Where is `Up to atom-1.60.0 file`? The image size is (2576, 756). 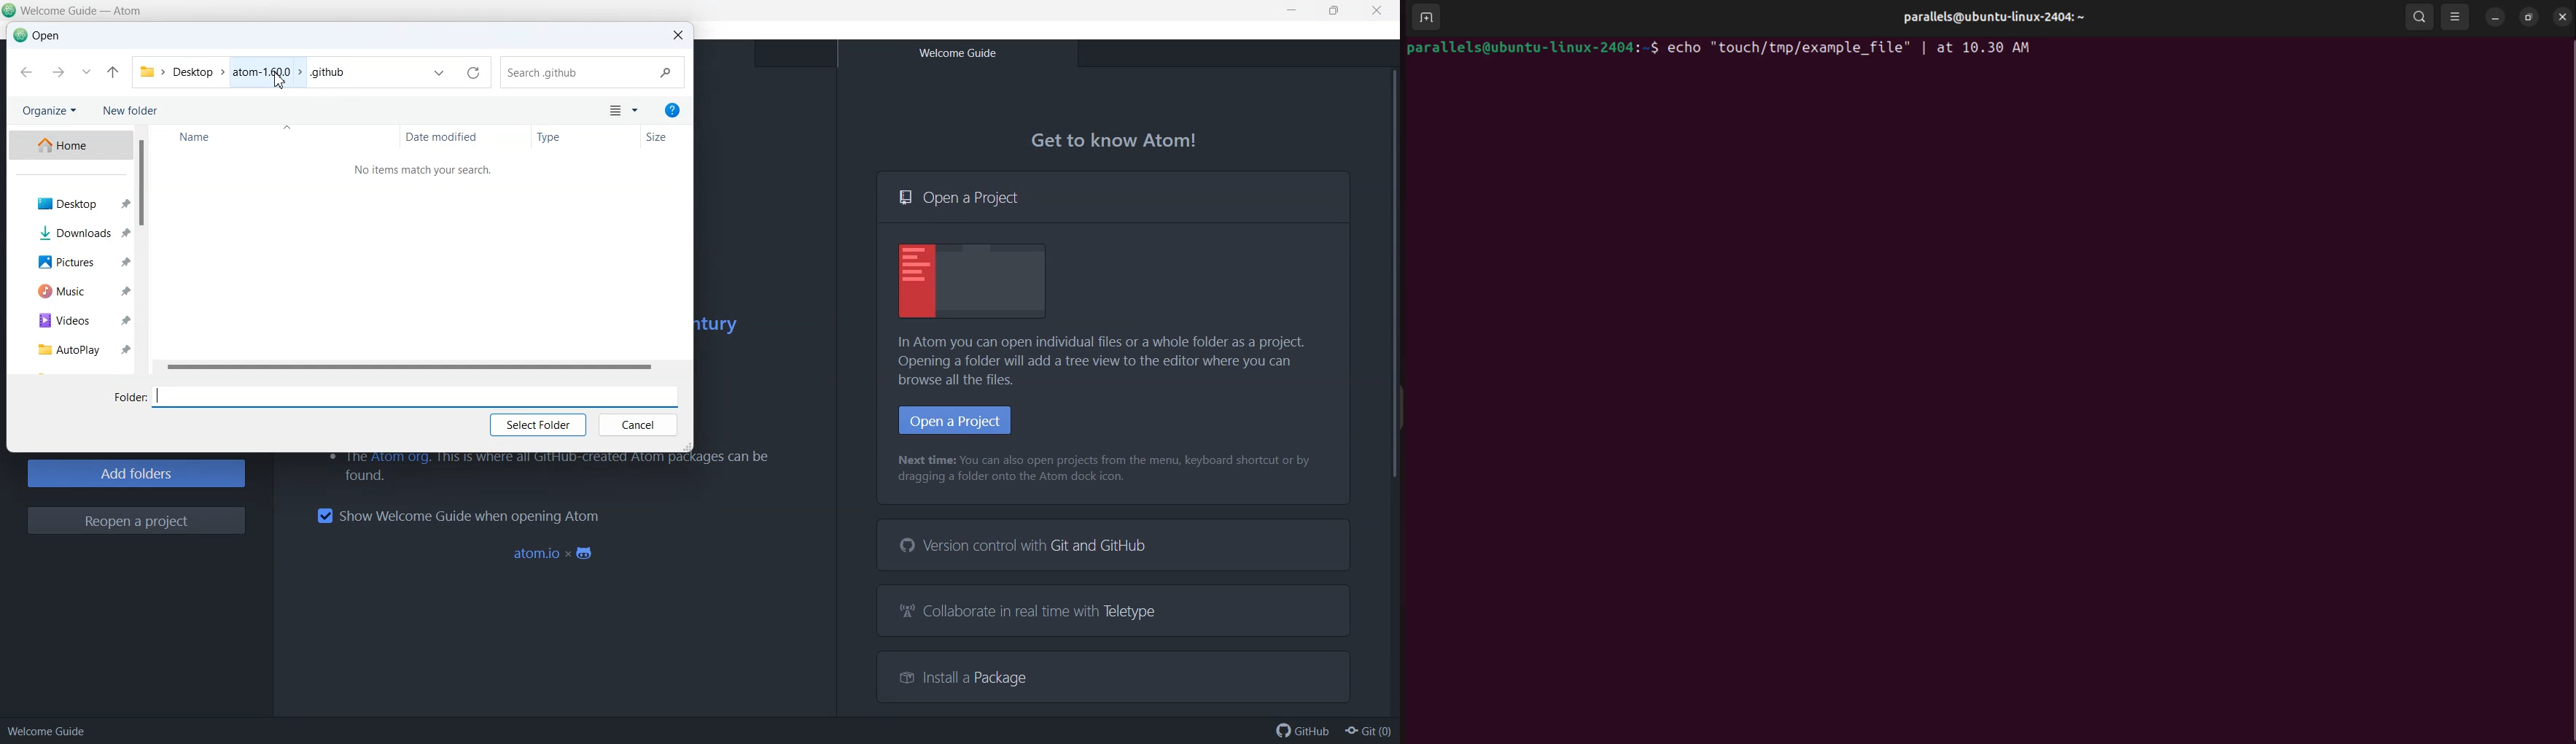 Up to atom-1.60.0 file is located at coordinates (113, 73).